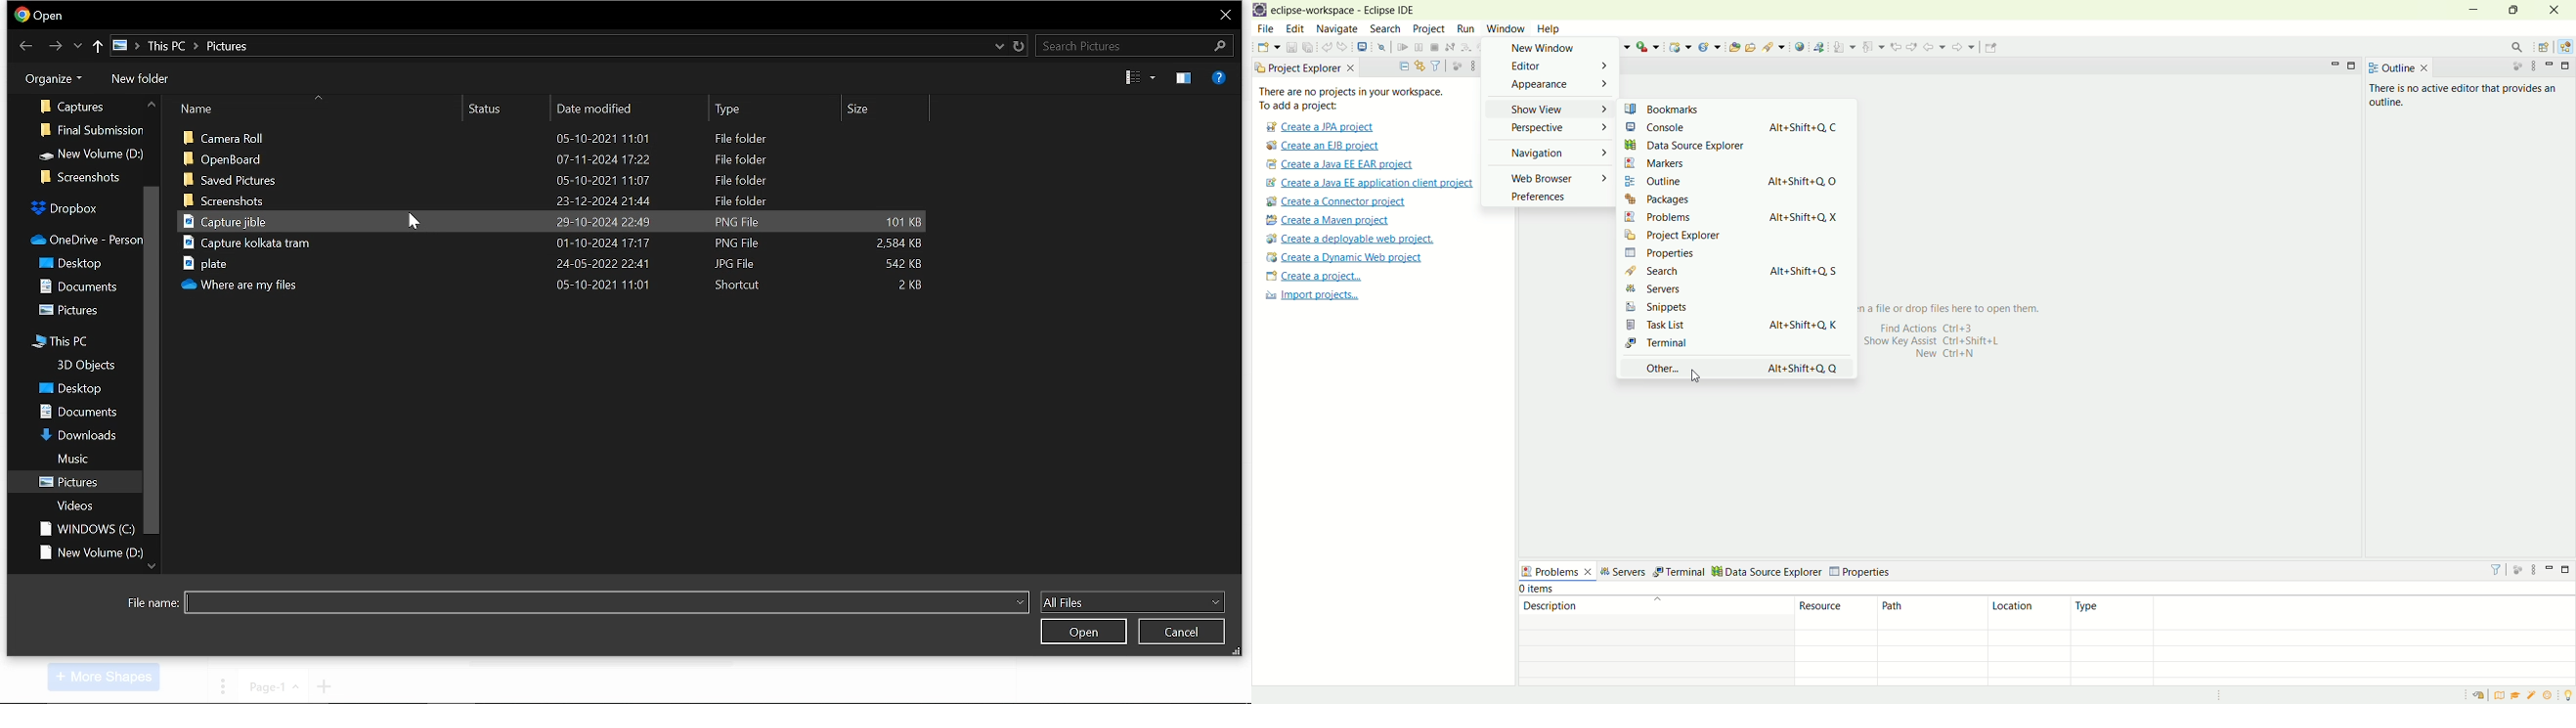  Describe the element at coordinates (1434, 46) in the screenshot. I see `terminate` at that location.